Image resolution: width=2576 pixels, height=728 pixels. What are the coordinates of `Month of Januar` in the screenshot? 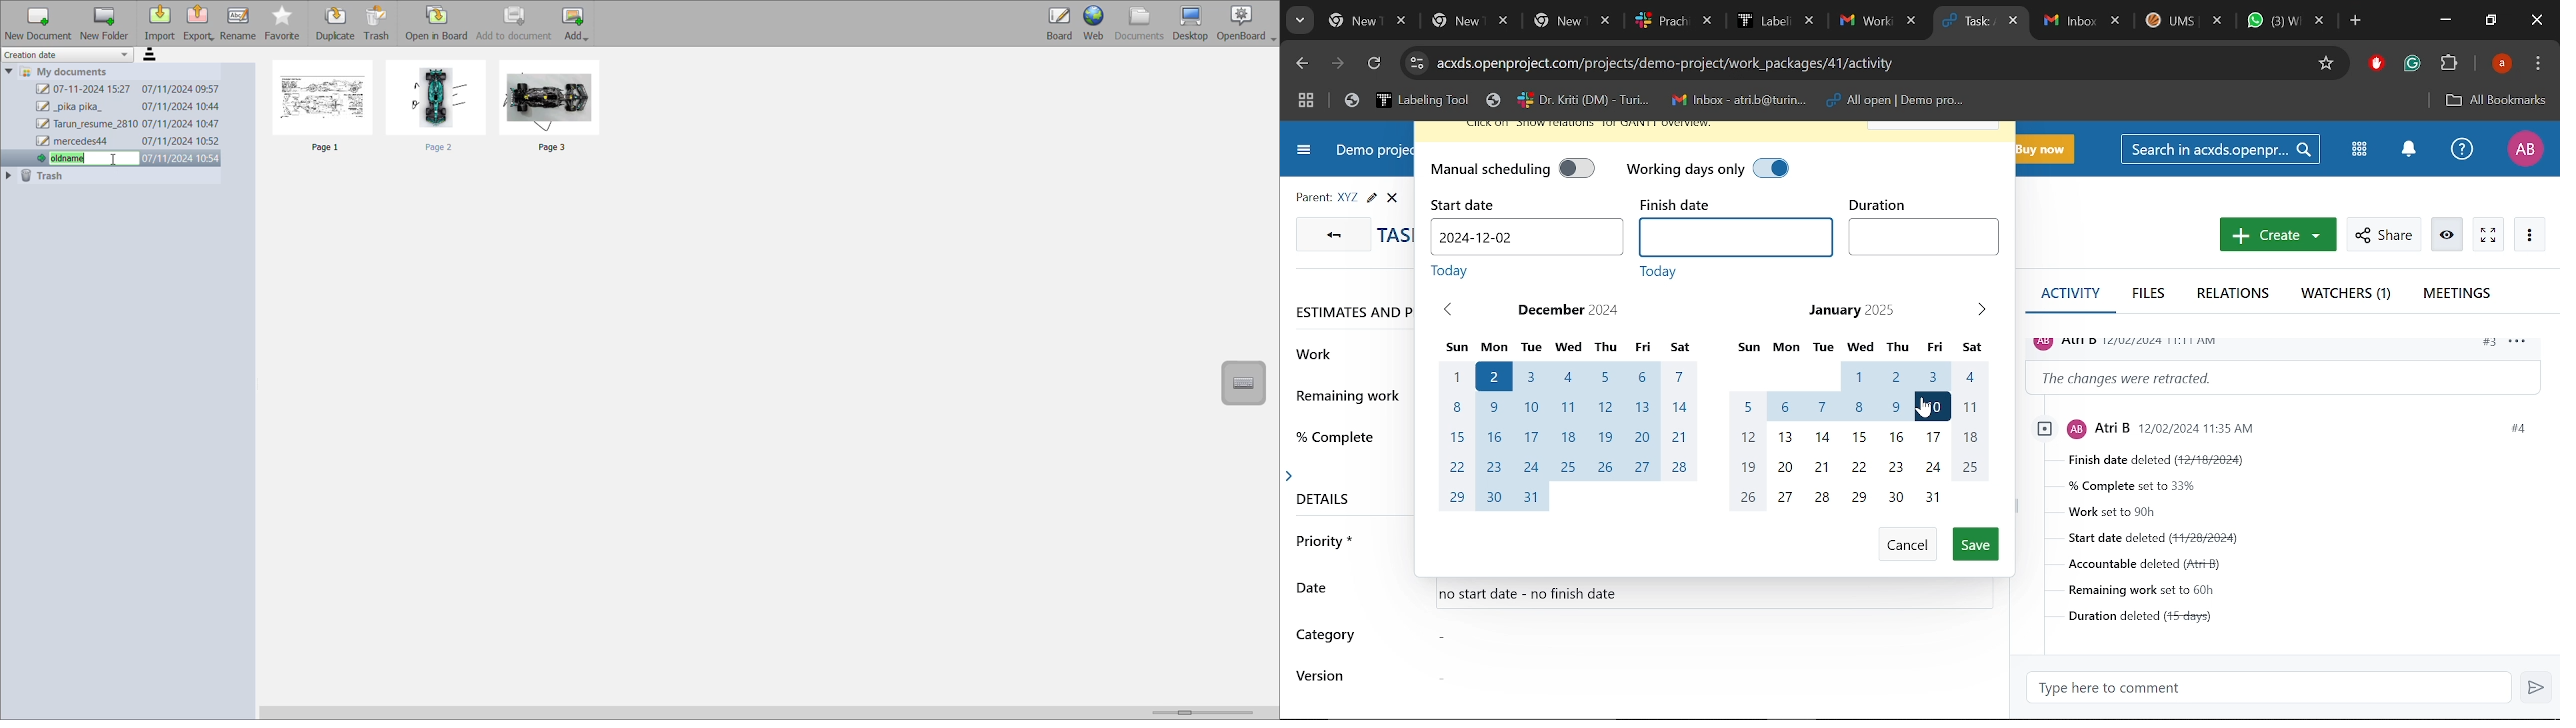 It's located at (1855, 426).